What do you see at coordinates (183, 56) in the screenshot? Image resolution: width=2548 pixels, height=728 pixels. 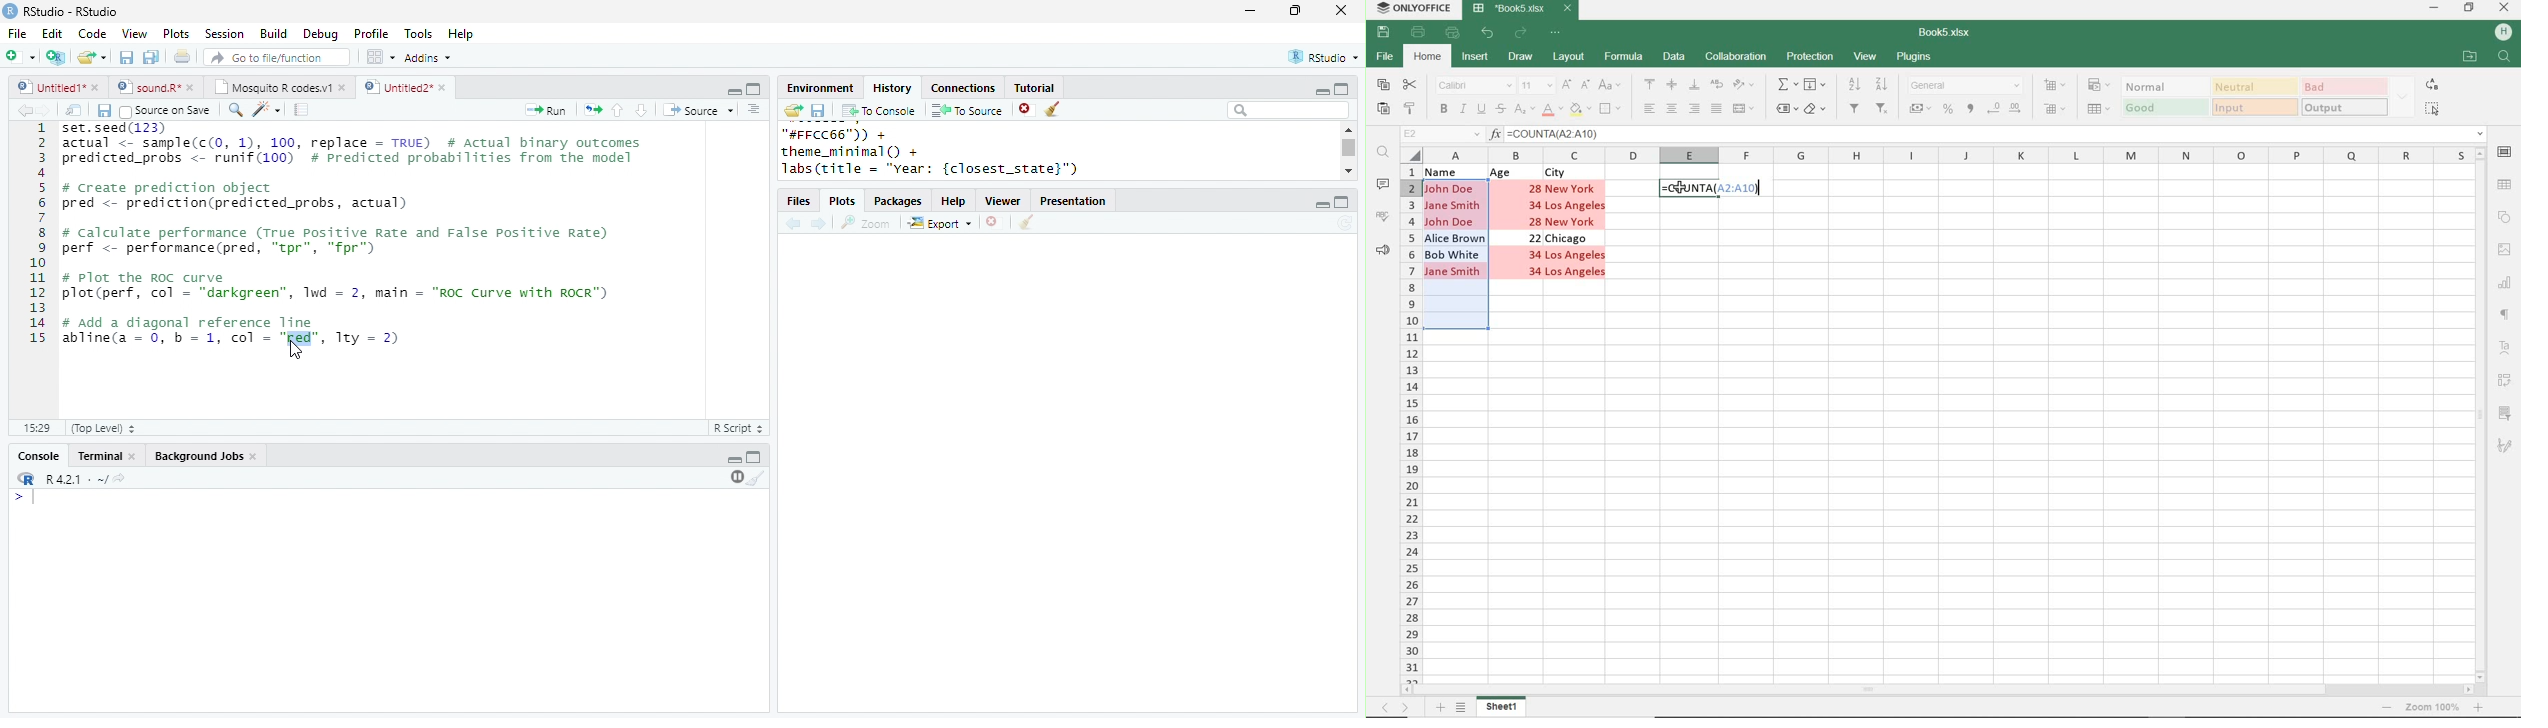 I see `print` at bounding box center [183, 56].